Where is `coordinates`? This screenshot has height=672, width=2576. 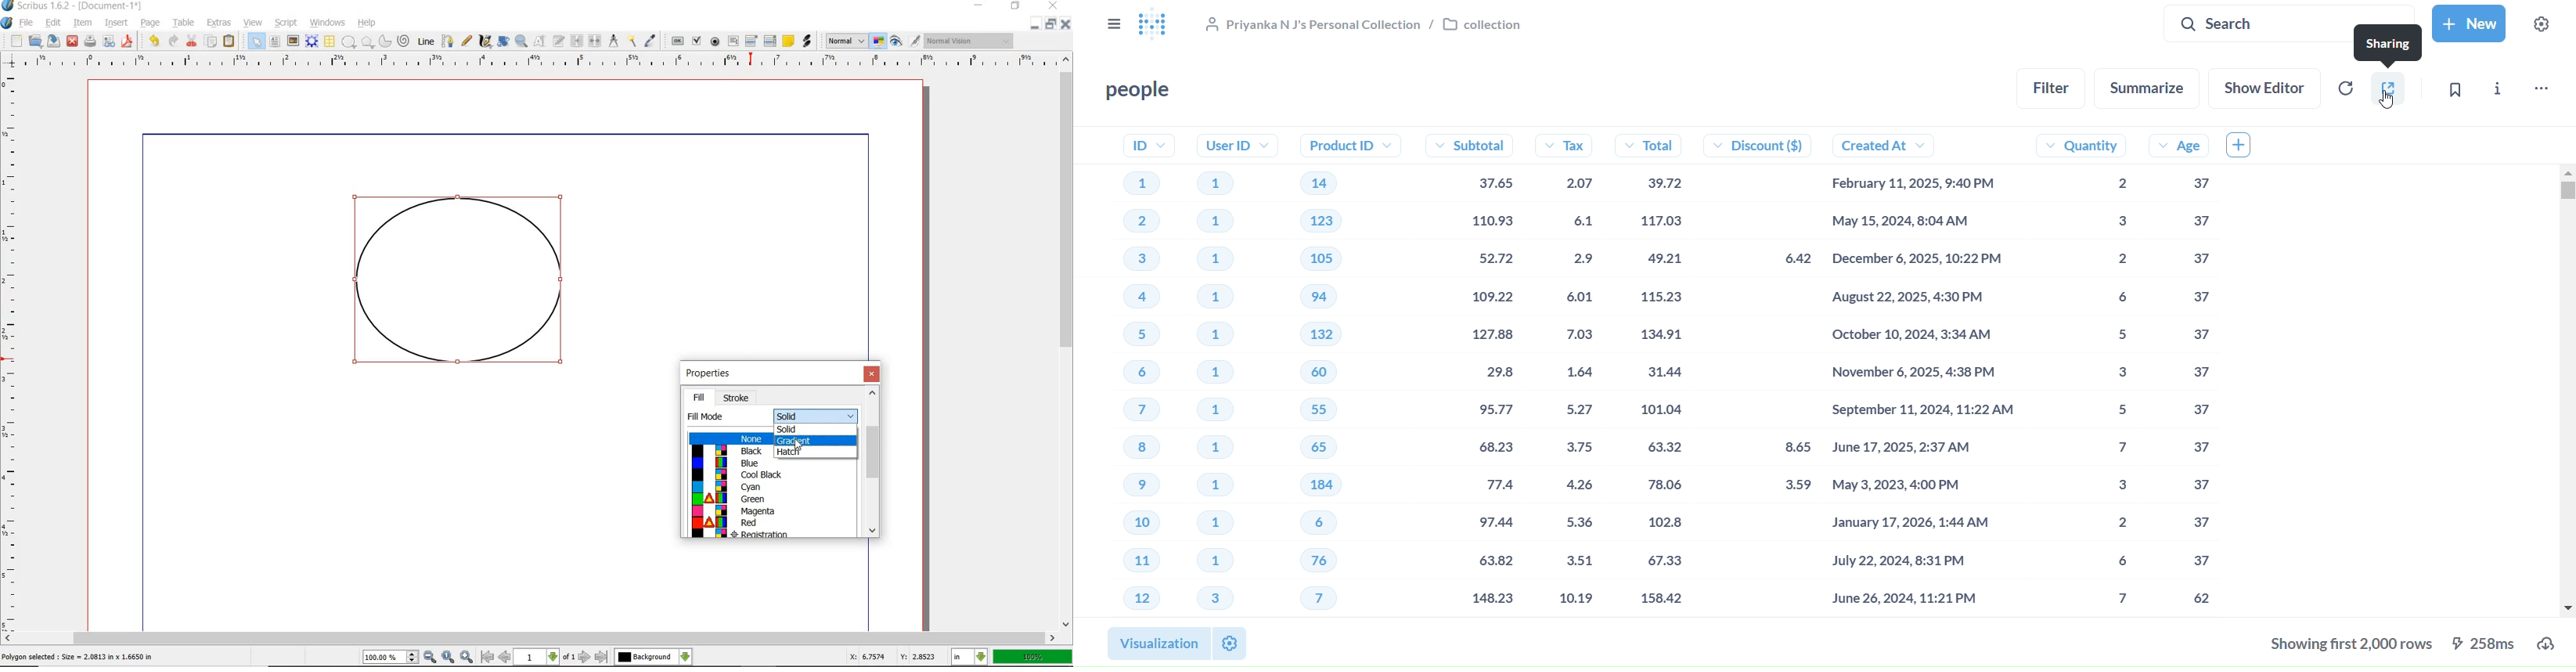
coordinates is located at coordinates (891, 657).